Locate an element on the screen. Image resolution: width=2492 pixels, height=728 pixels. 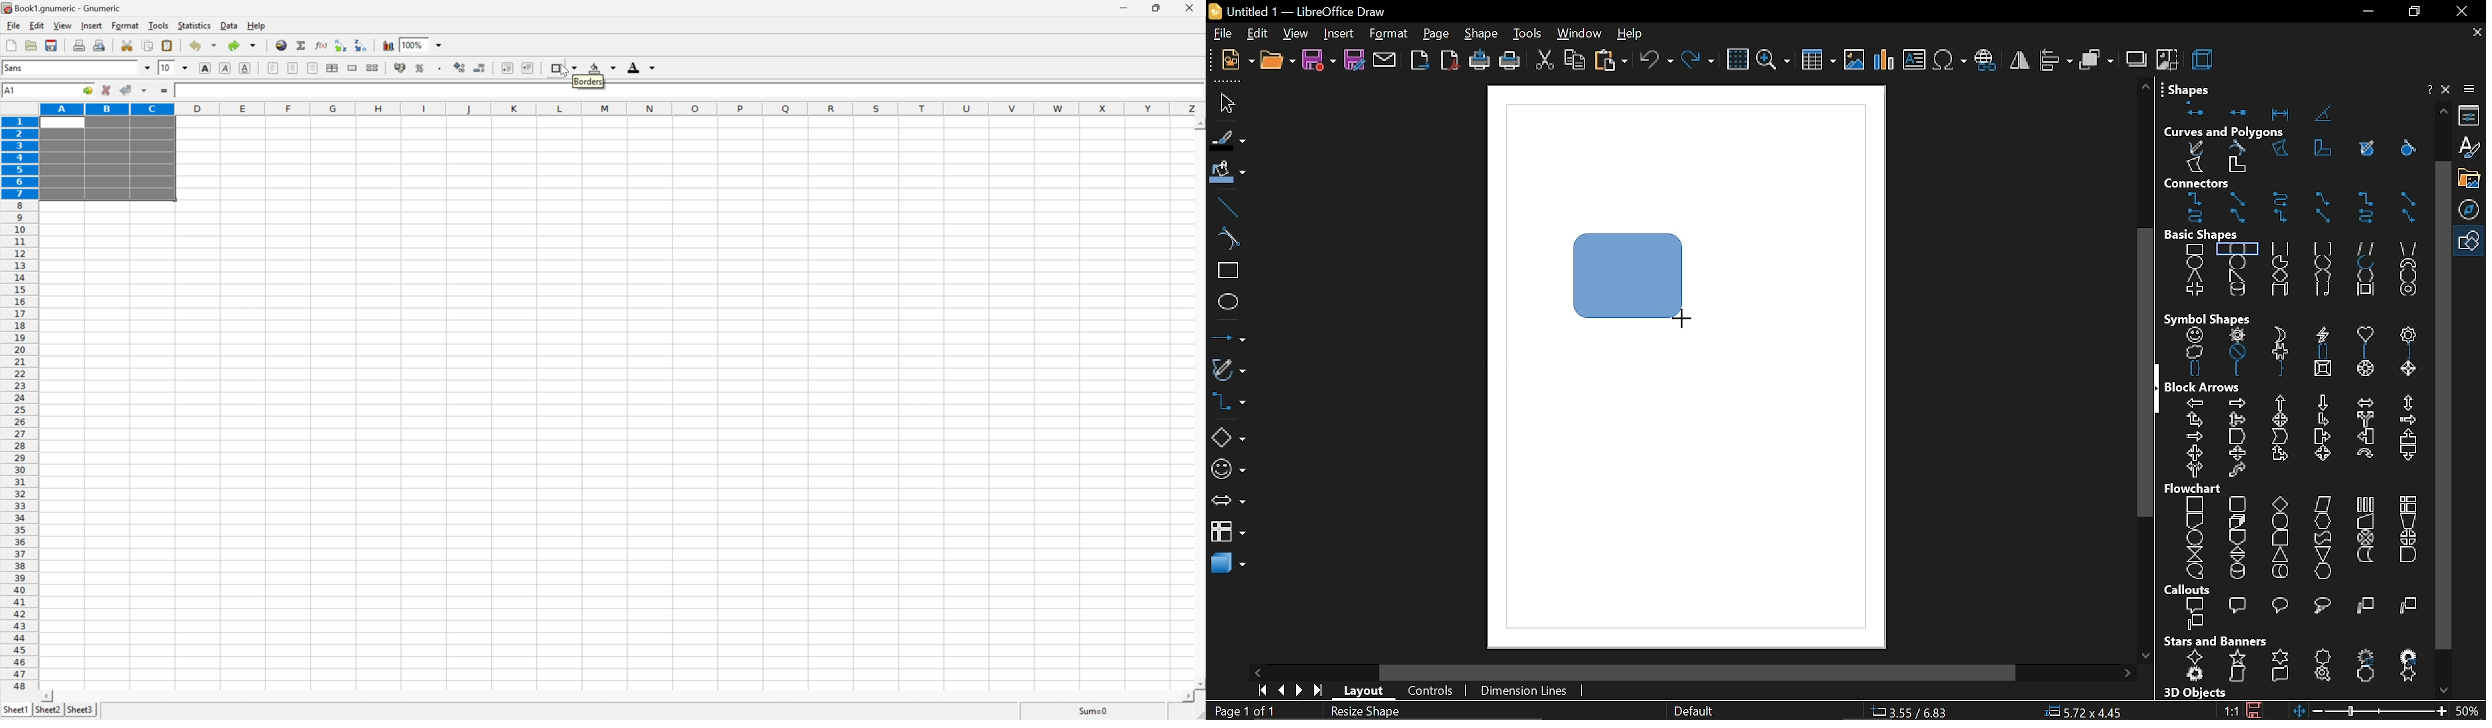
fill line is located at coordinates (1228, 141).